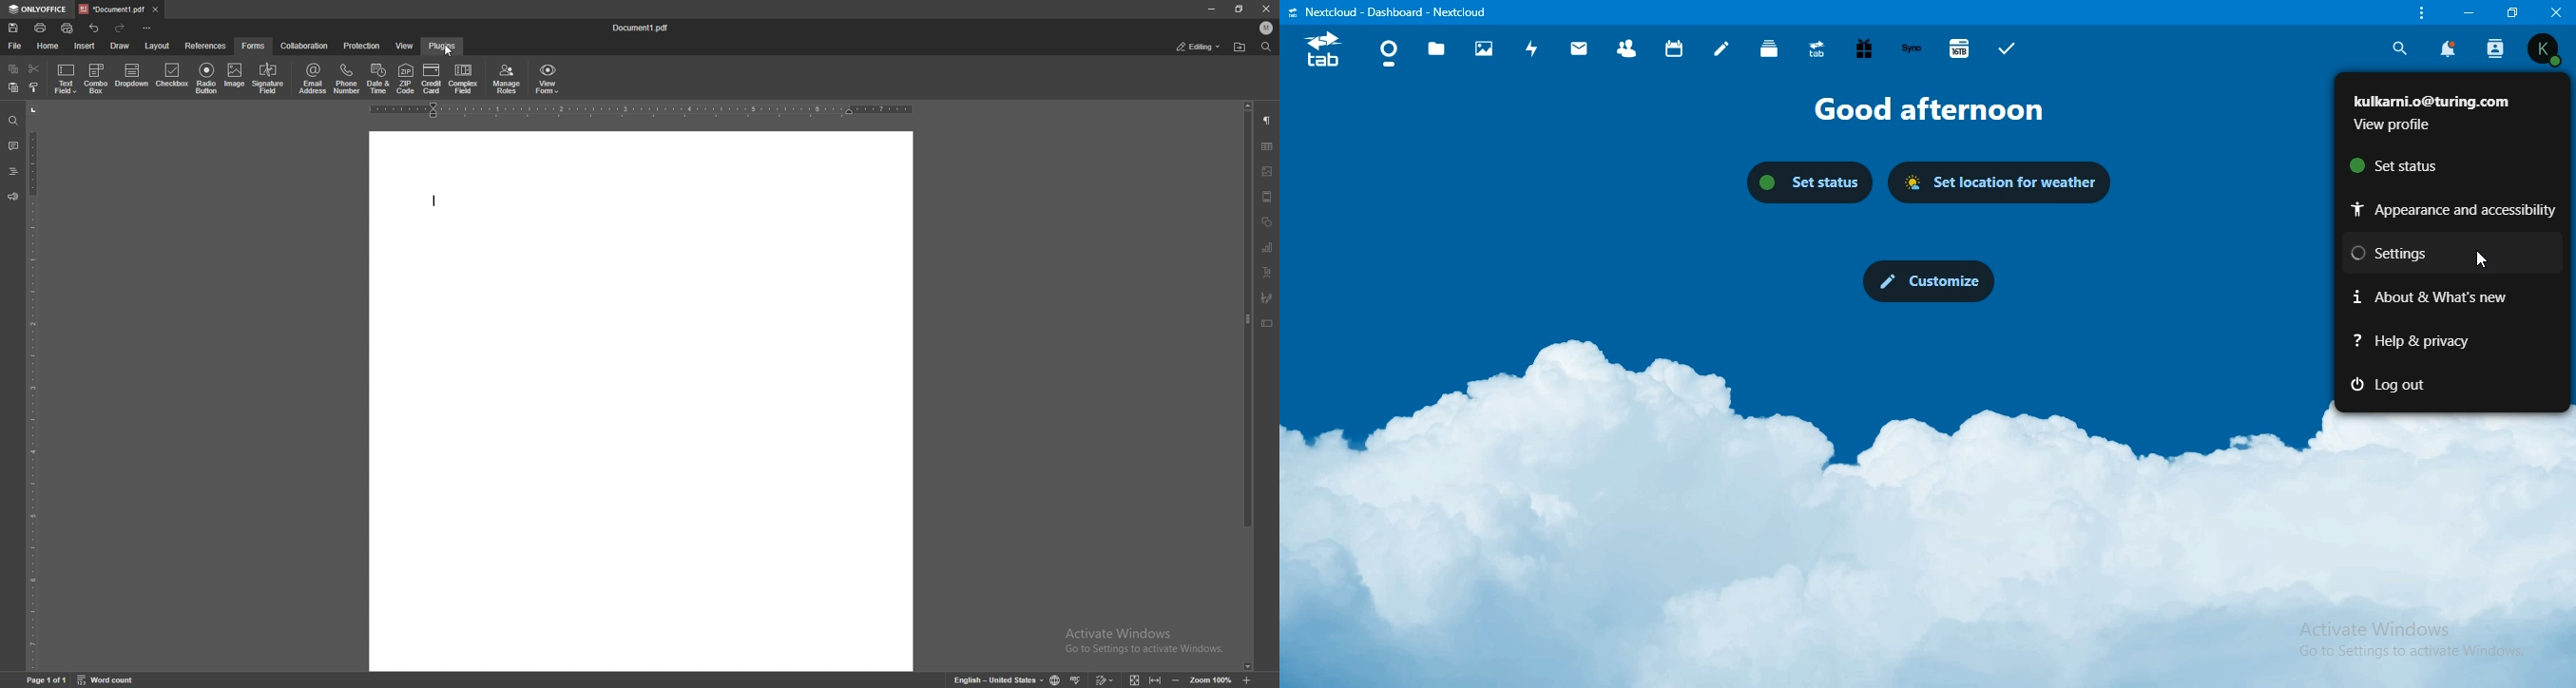 This screenshot has width=2576, height=700. What do you see at coordinates (2000, 183) in the screenshot?
I see `set  location for weatherr` at bounding box center [2000, 183].